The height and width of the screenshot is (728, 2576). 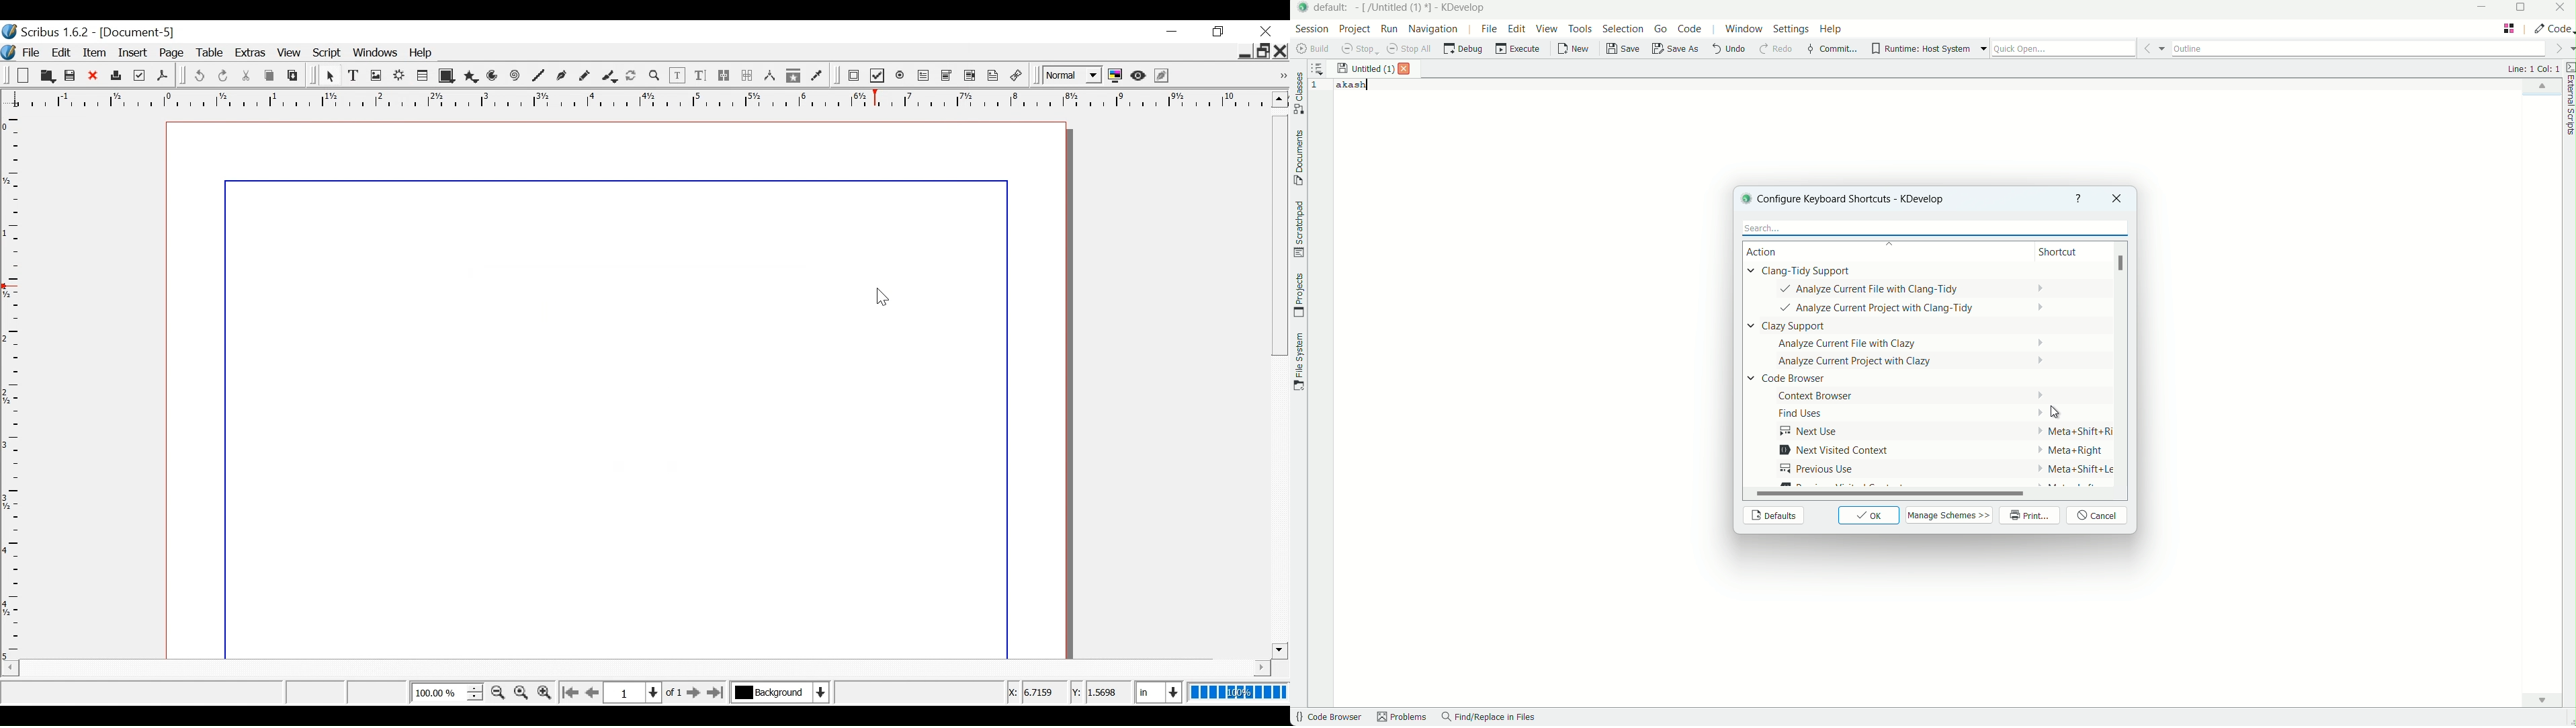 I want to click on Close, so click(x=93, y=77).